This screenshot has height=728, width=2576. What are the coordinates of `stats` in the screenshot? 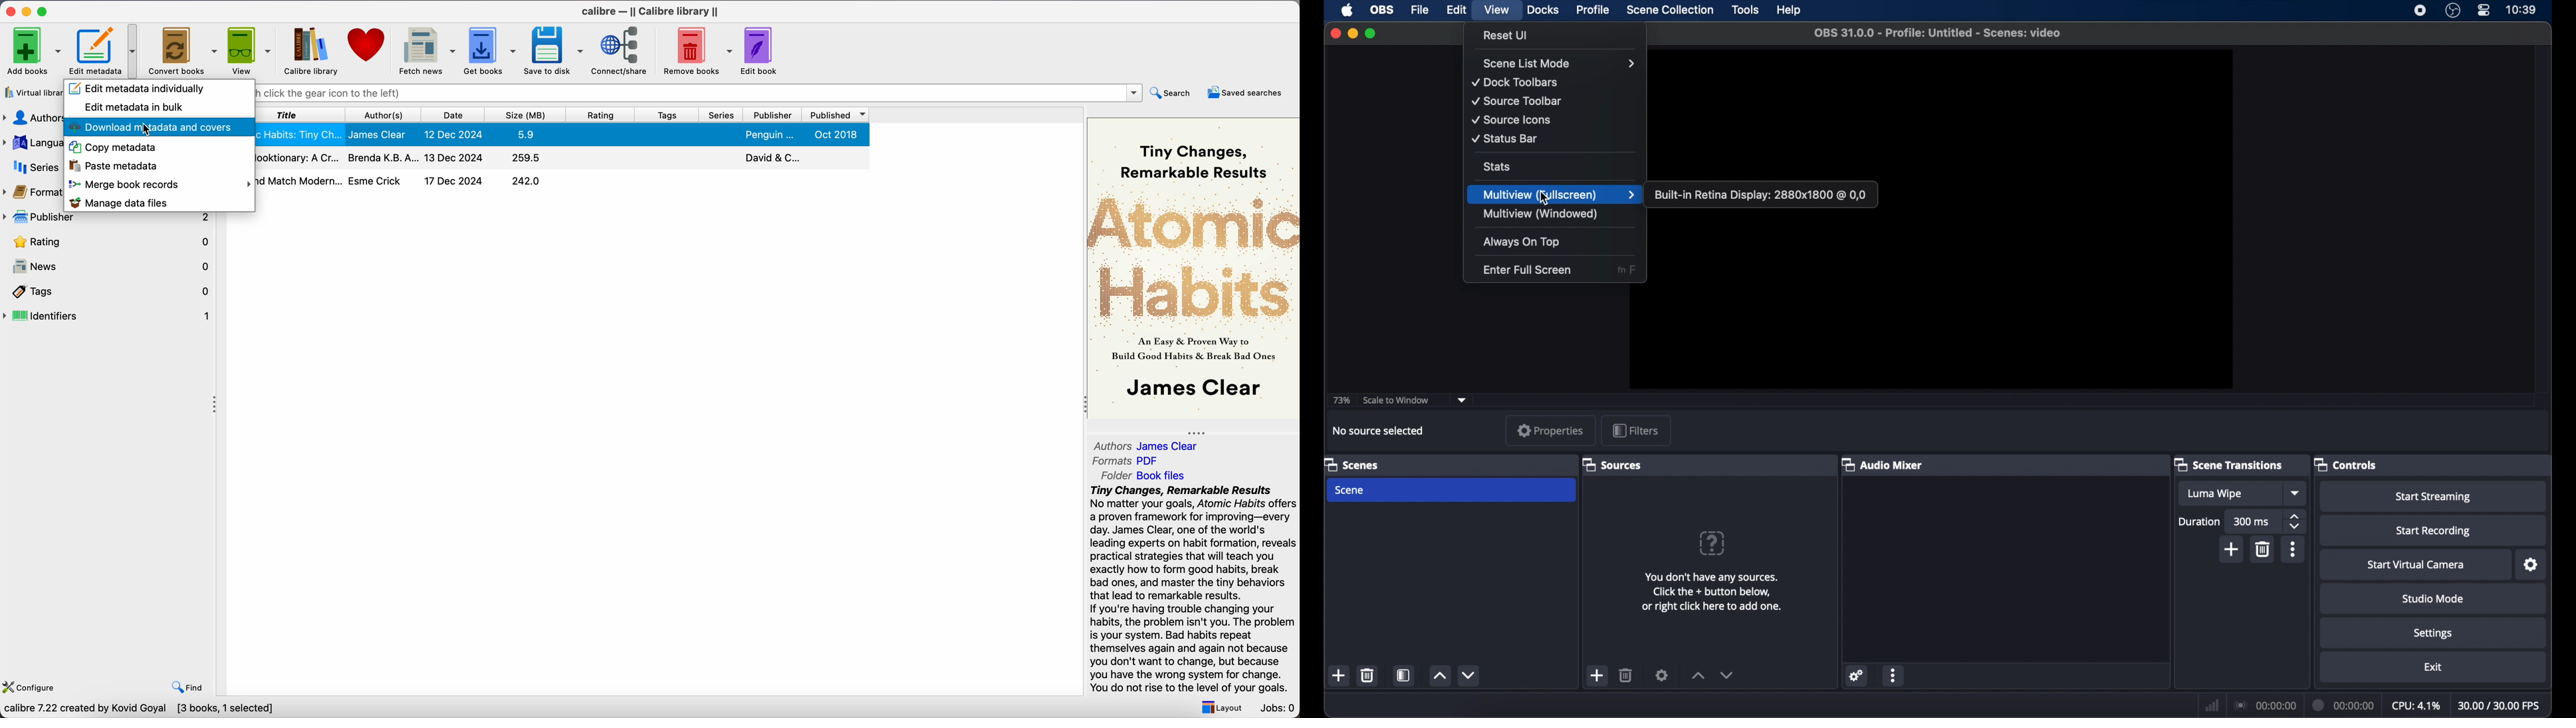 It's located at (1496, 166).